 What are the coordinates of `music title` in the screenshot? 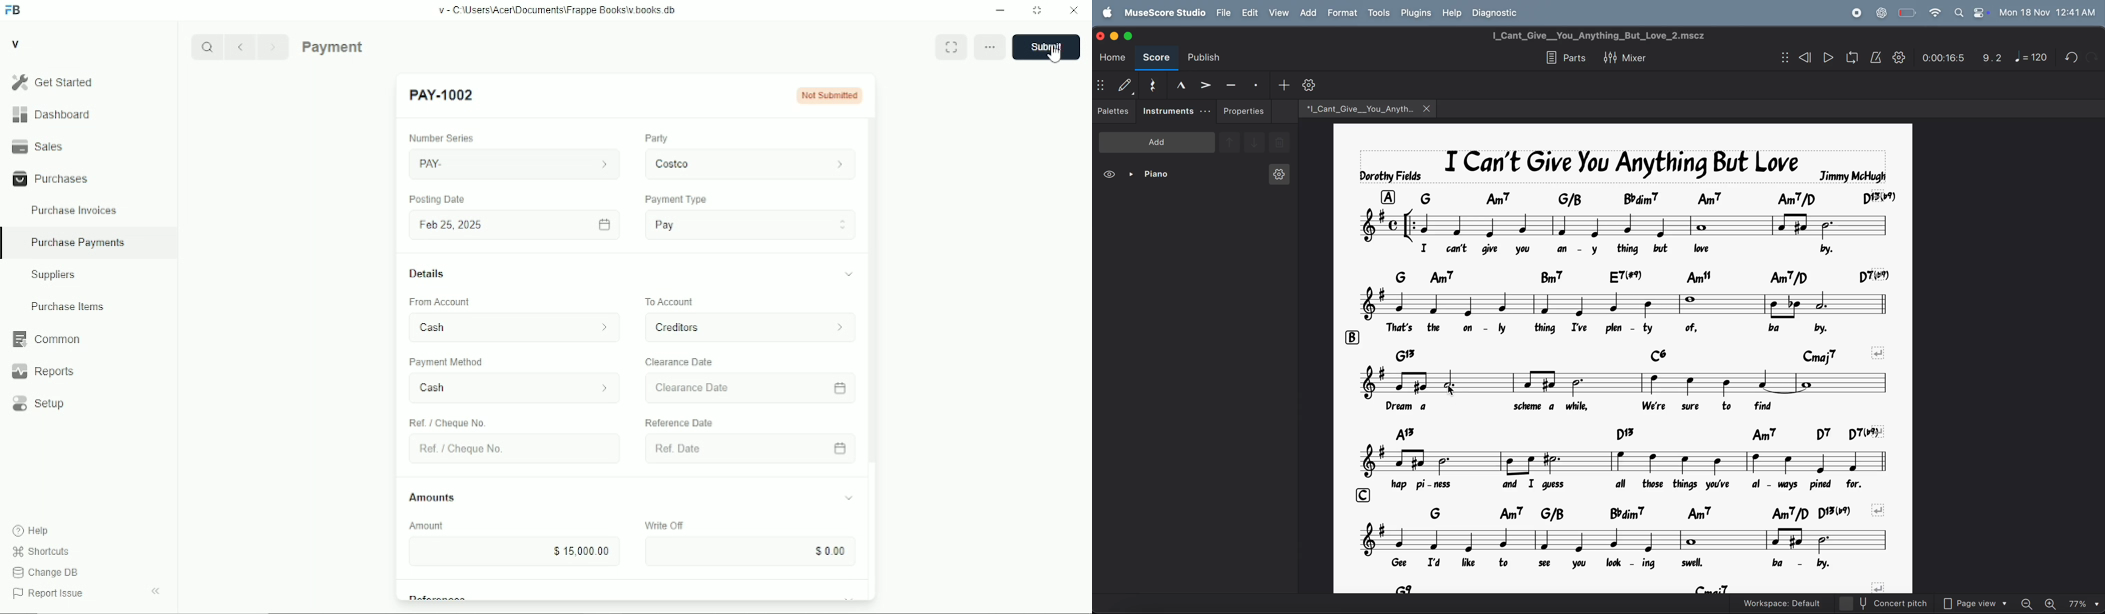 It's located at (1622, 167).